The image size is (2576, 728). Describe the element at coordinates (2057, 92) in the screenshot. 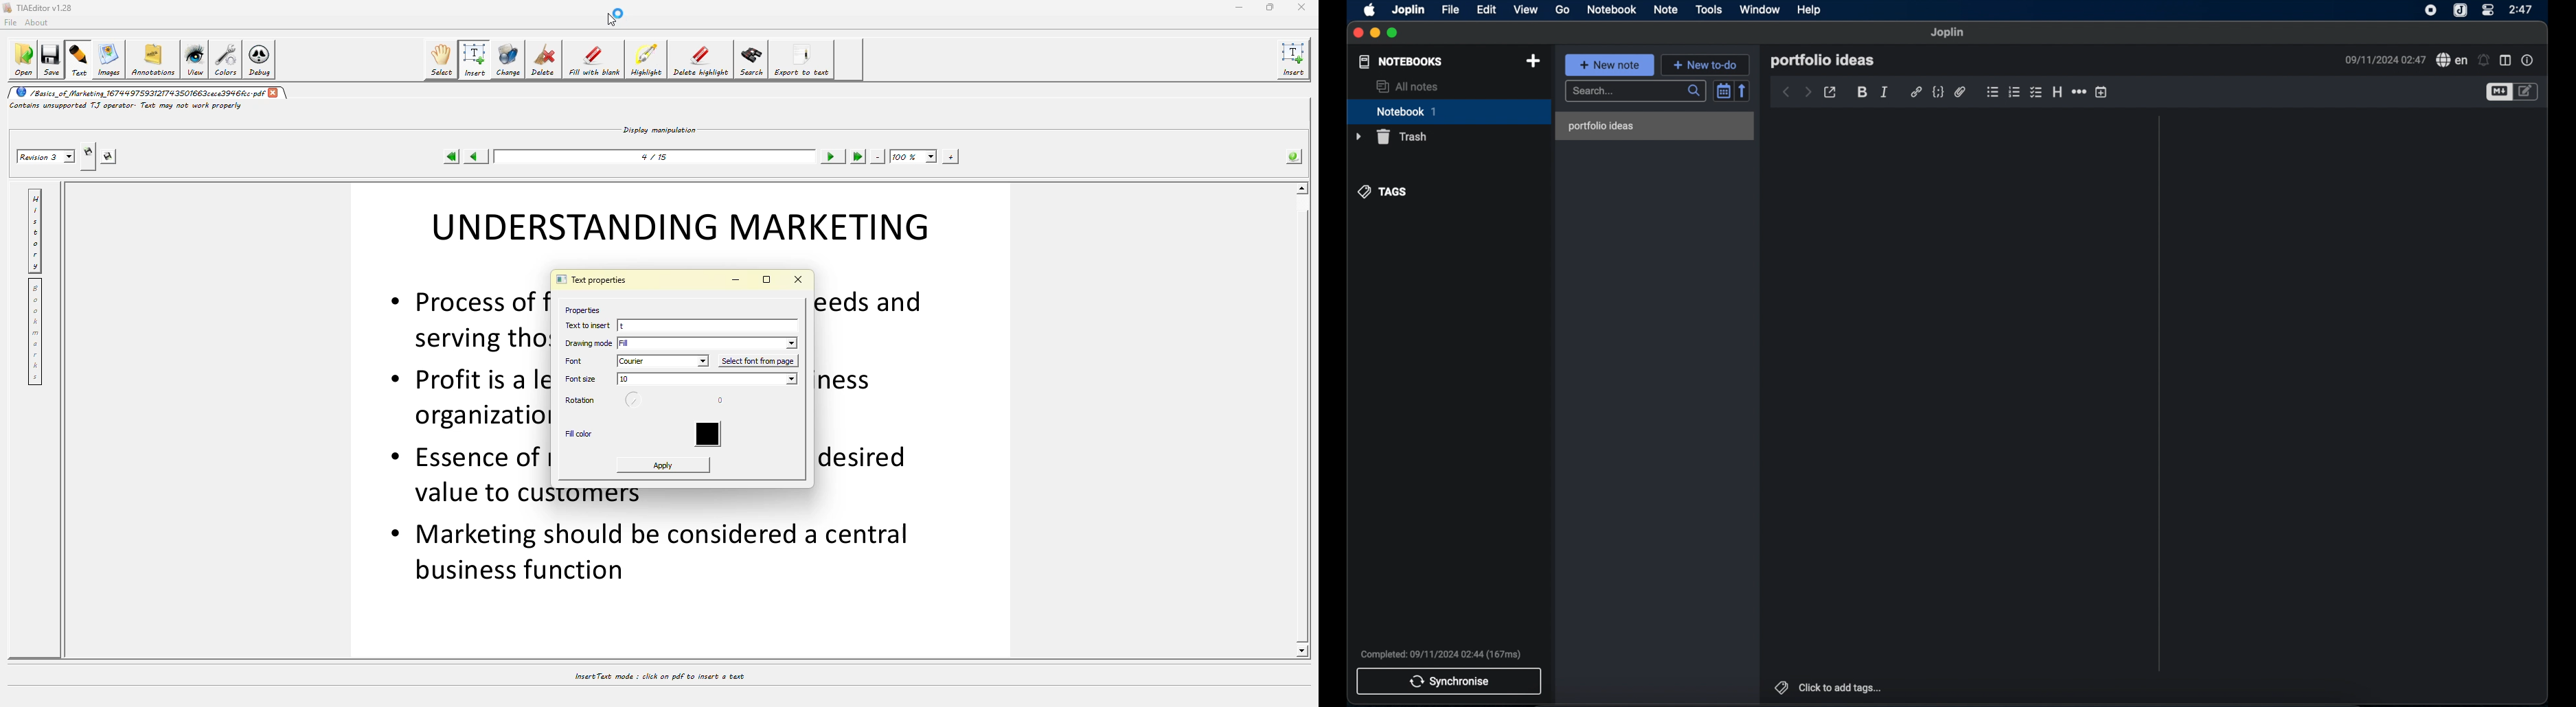

I see `heading` at that location.